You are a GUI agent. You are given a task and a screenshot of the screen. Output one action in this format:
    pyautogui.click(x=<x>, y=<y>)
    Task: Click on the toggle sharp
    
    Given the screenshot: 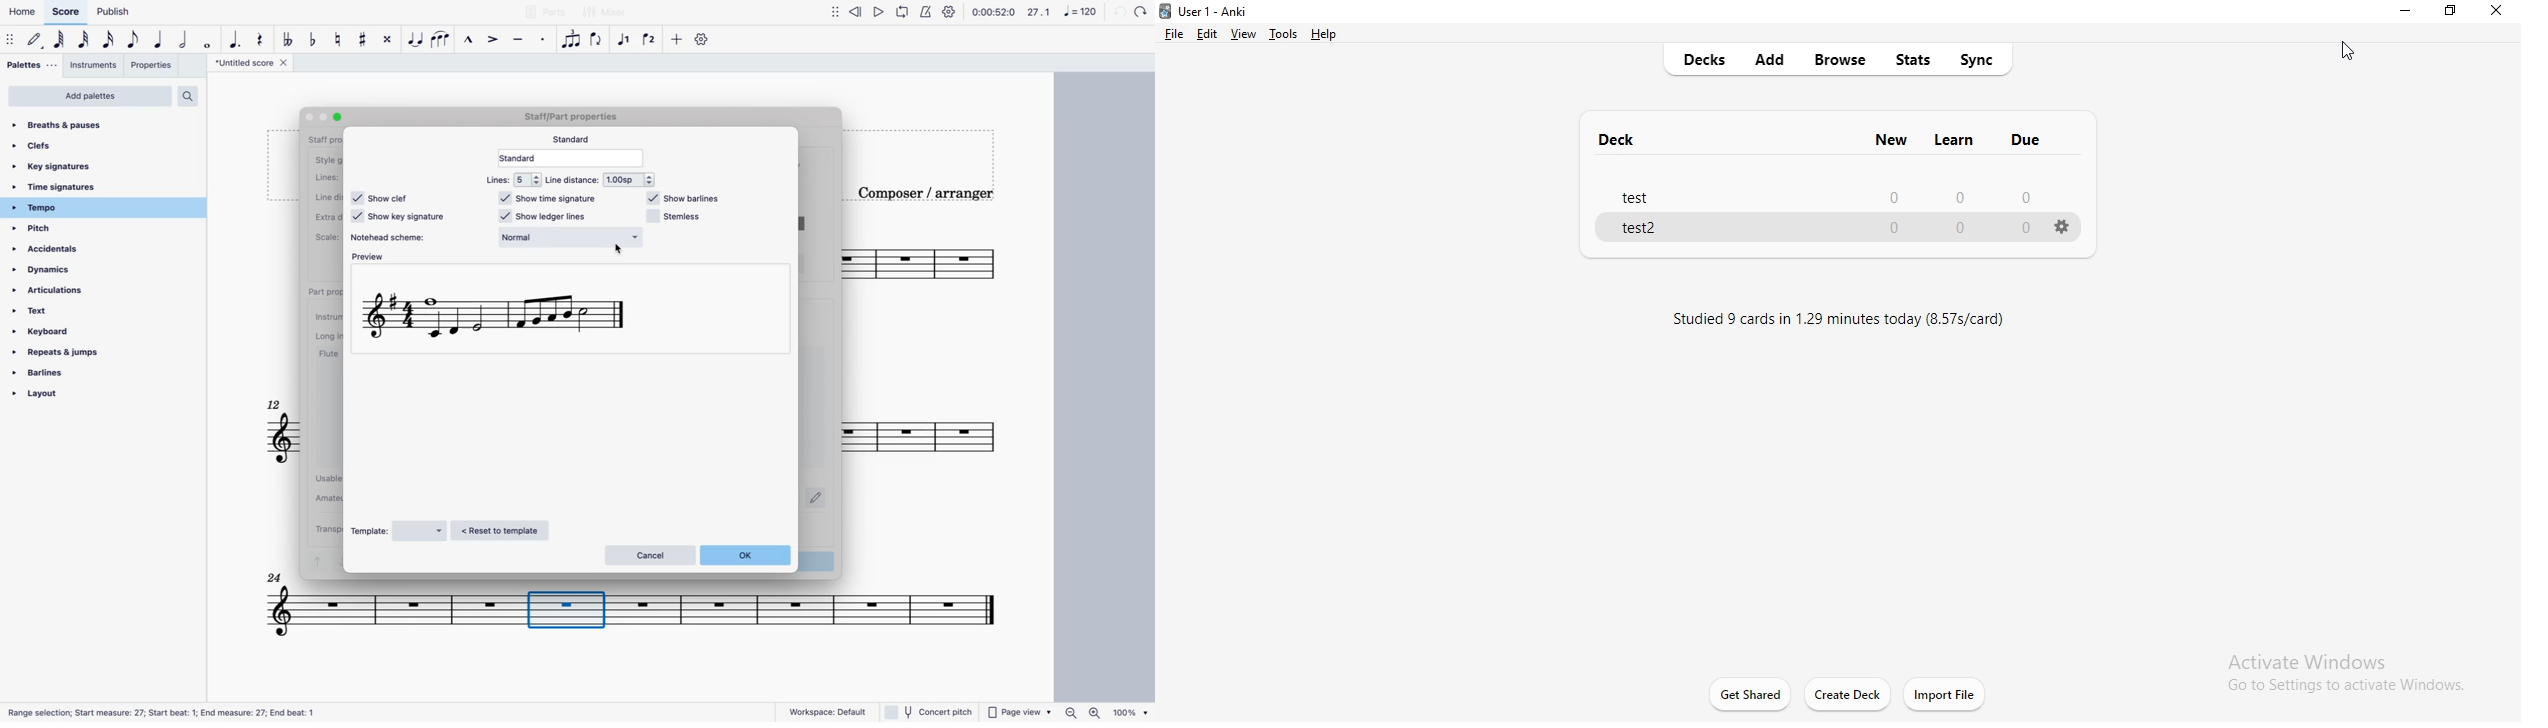 What is the action you would take?
    pyautogui.click(x=362, y=41)
    